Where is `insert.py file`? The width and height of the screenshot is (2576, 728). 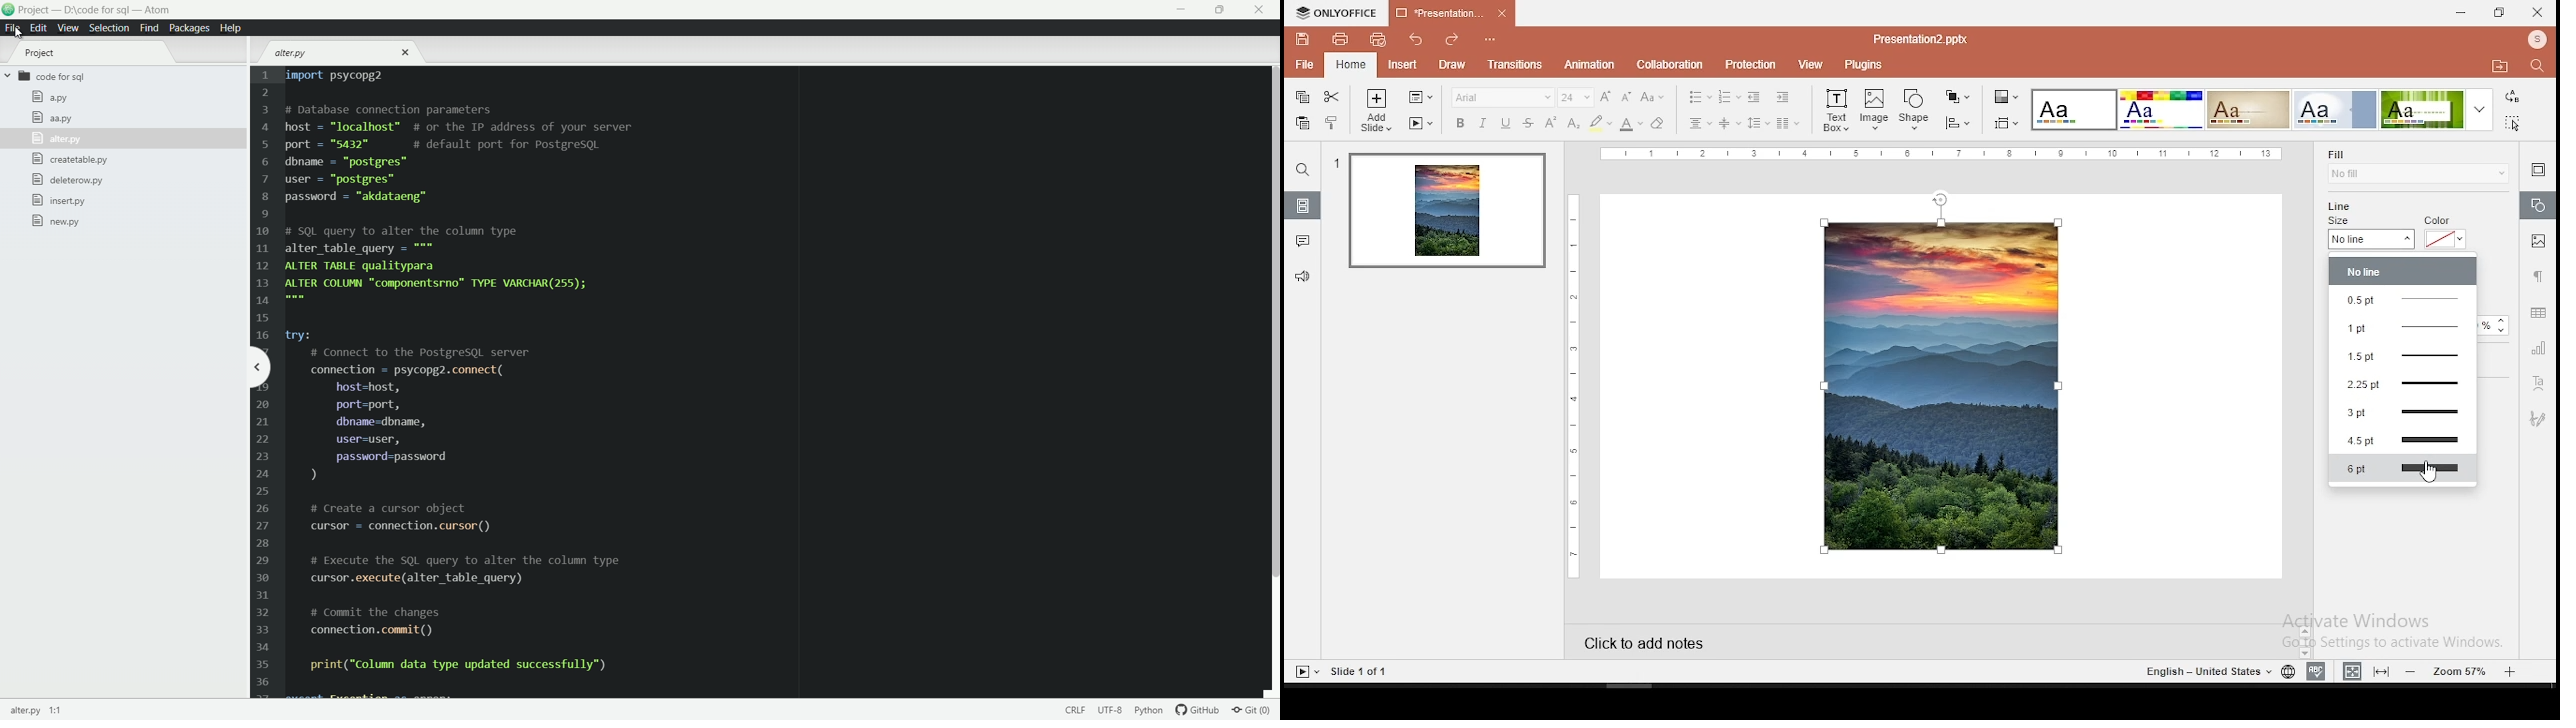 insert.py file is located at coordinates (60, 200).